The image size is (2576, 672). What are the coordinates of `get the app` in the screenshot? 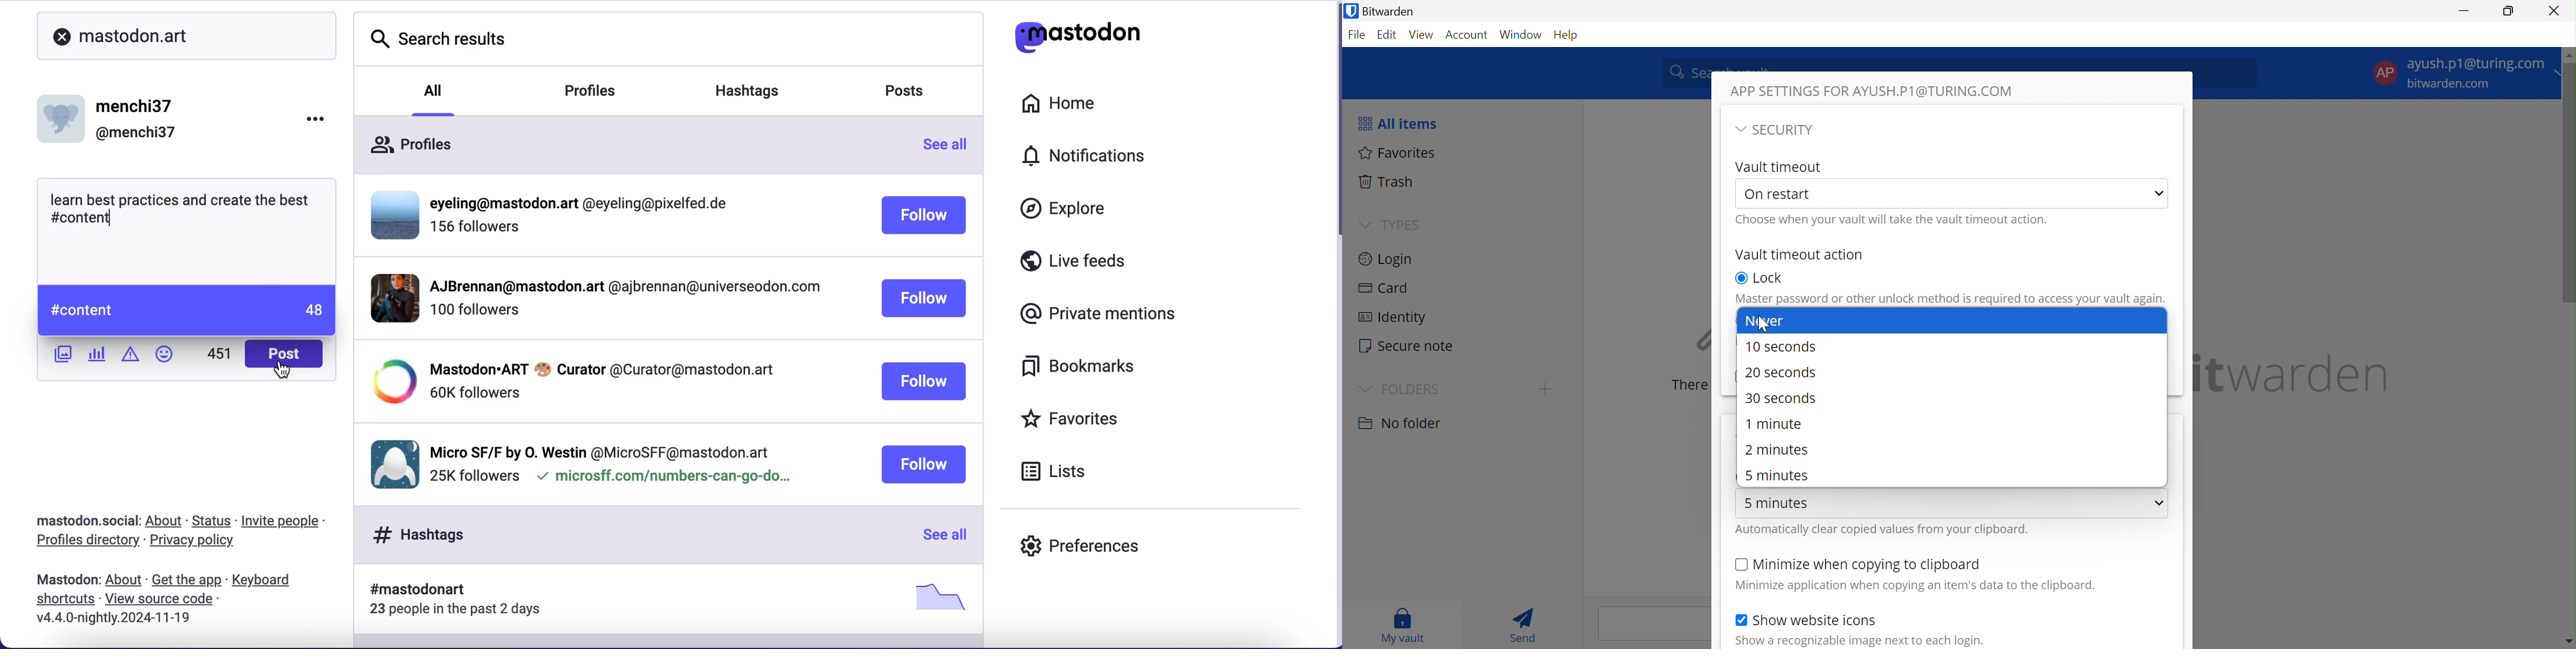 It's located at (186, 580).